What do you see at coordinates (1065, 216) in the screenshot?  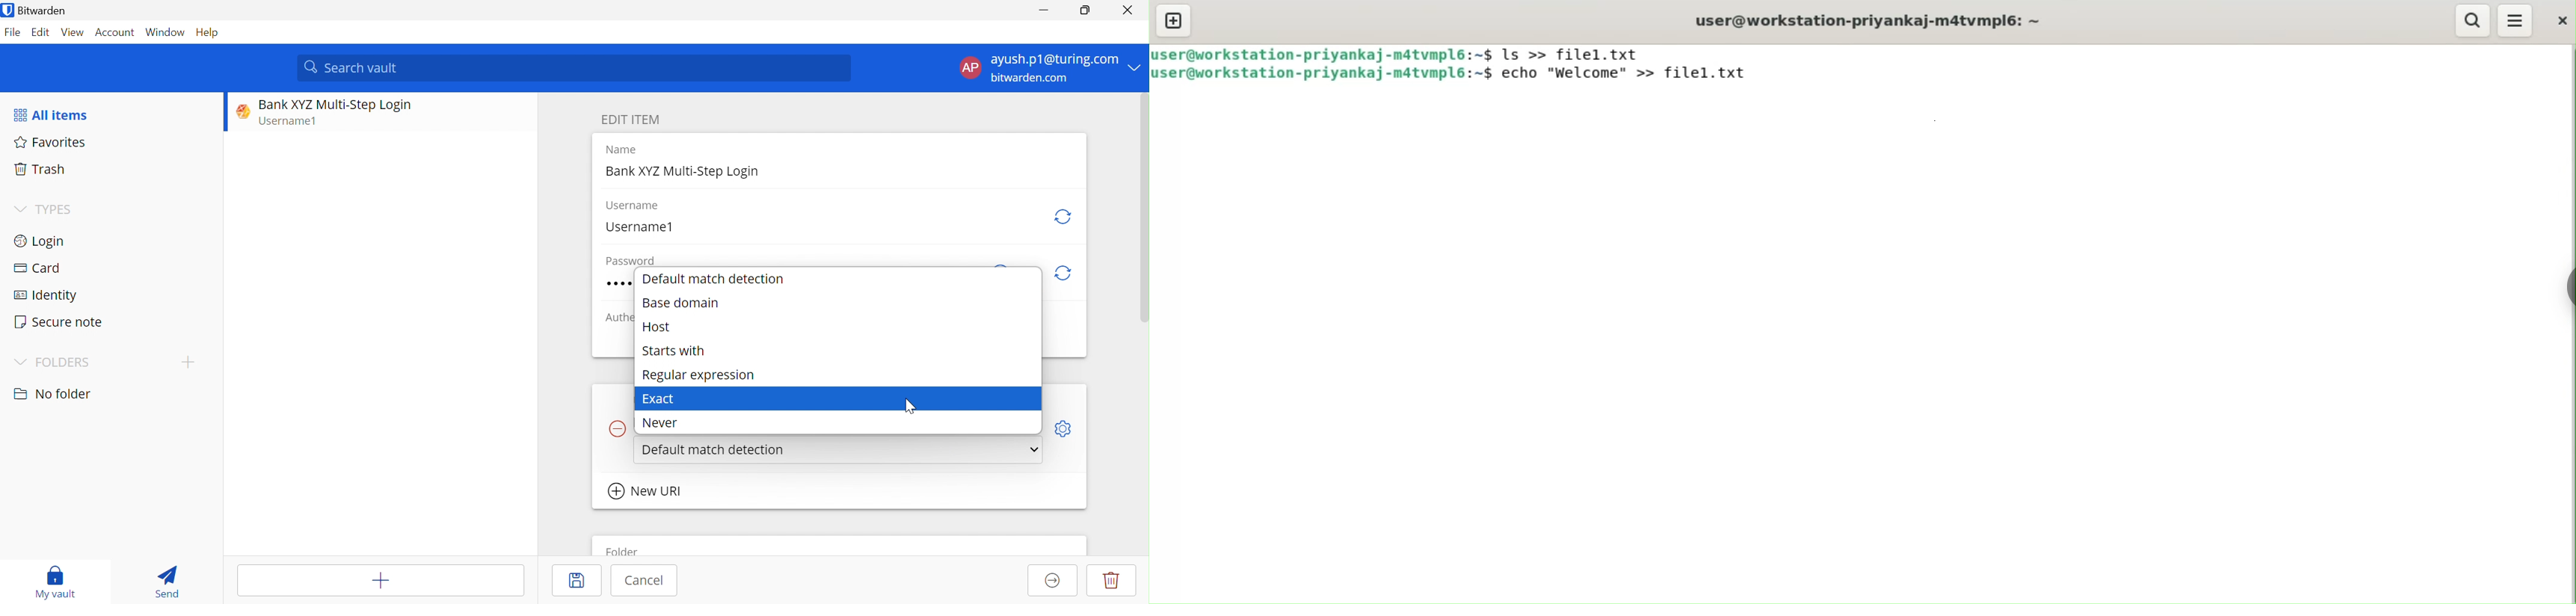 I see `Regenerate username` at bounding box center [1065, 216].